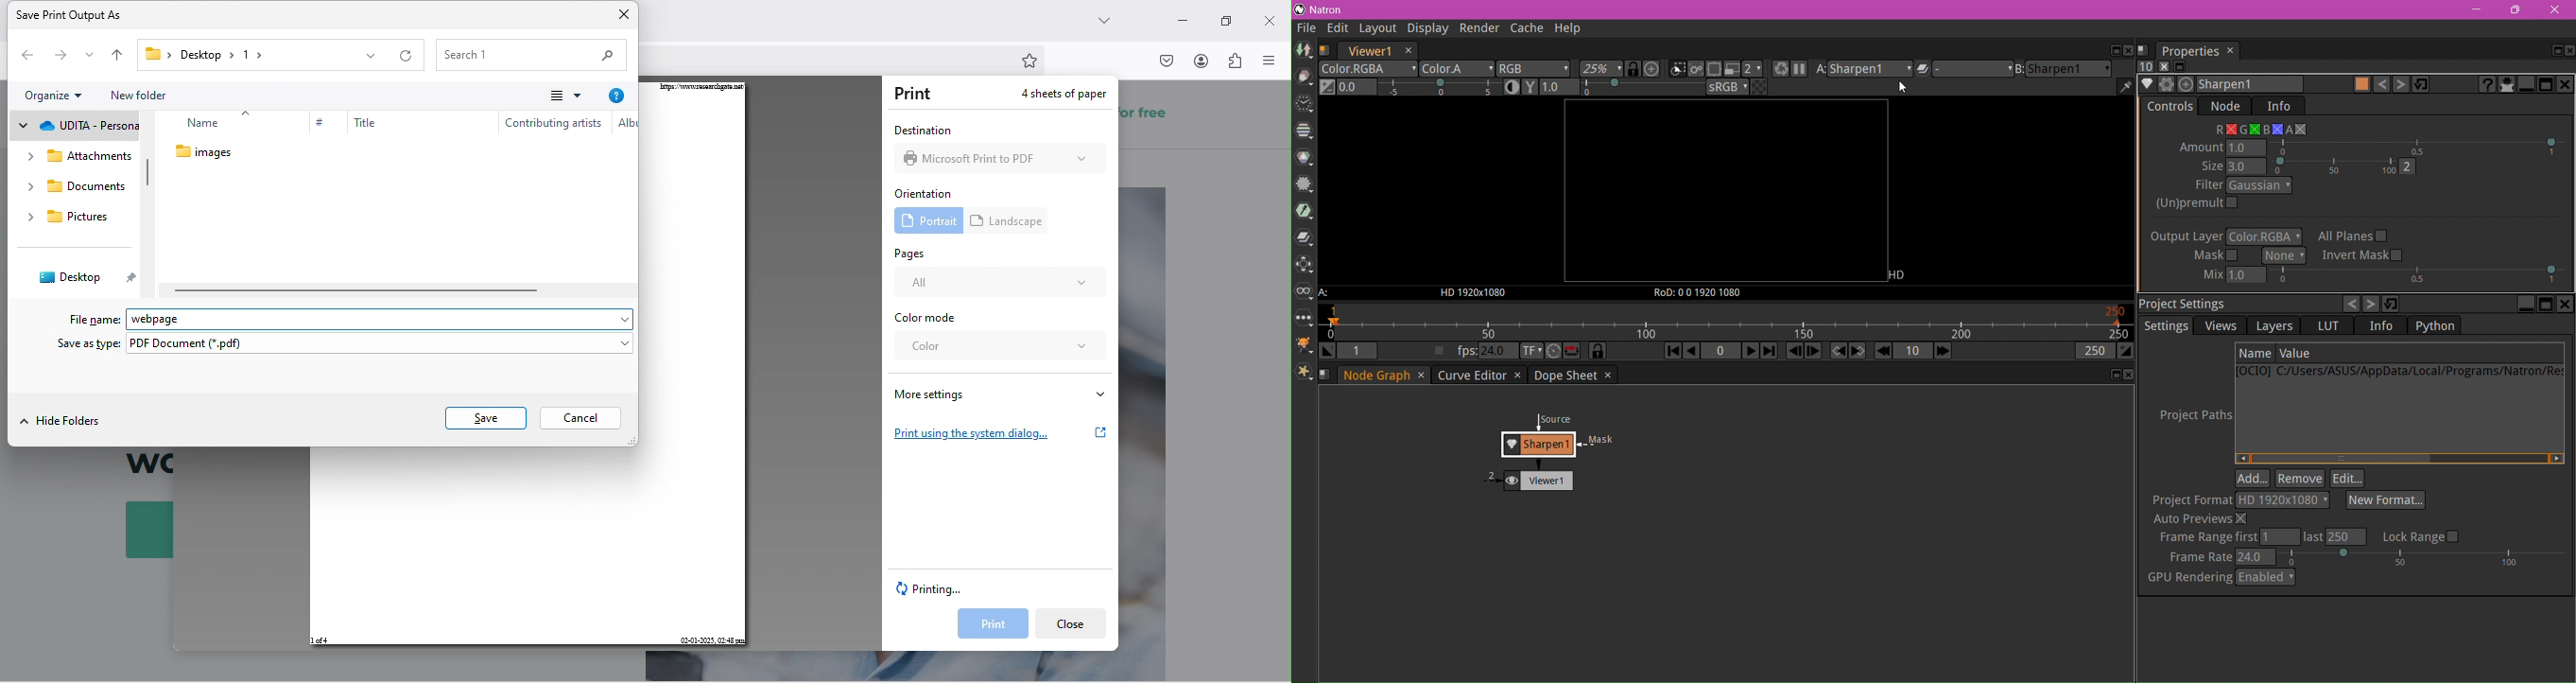 The width and height of the screenshot is (2576, 700). I want to click on pdf file name, so click(387, 315).